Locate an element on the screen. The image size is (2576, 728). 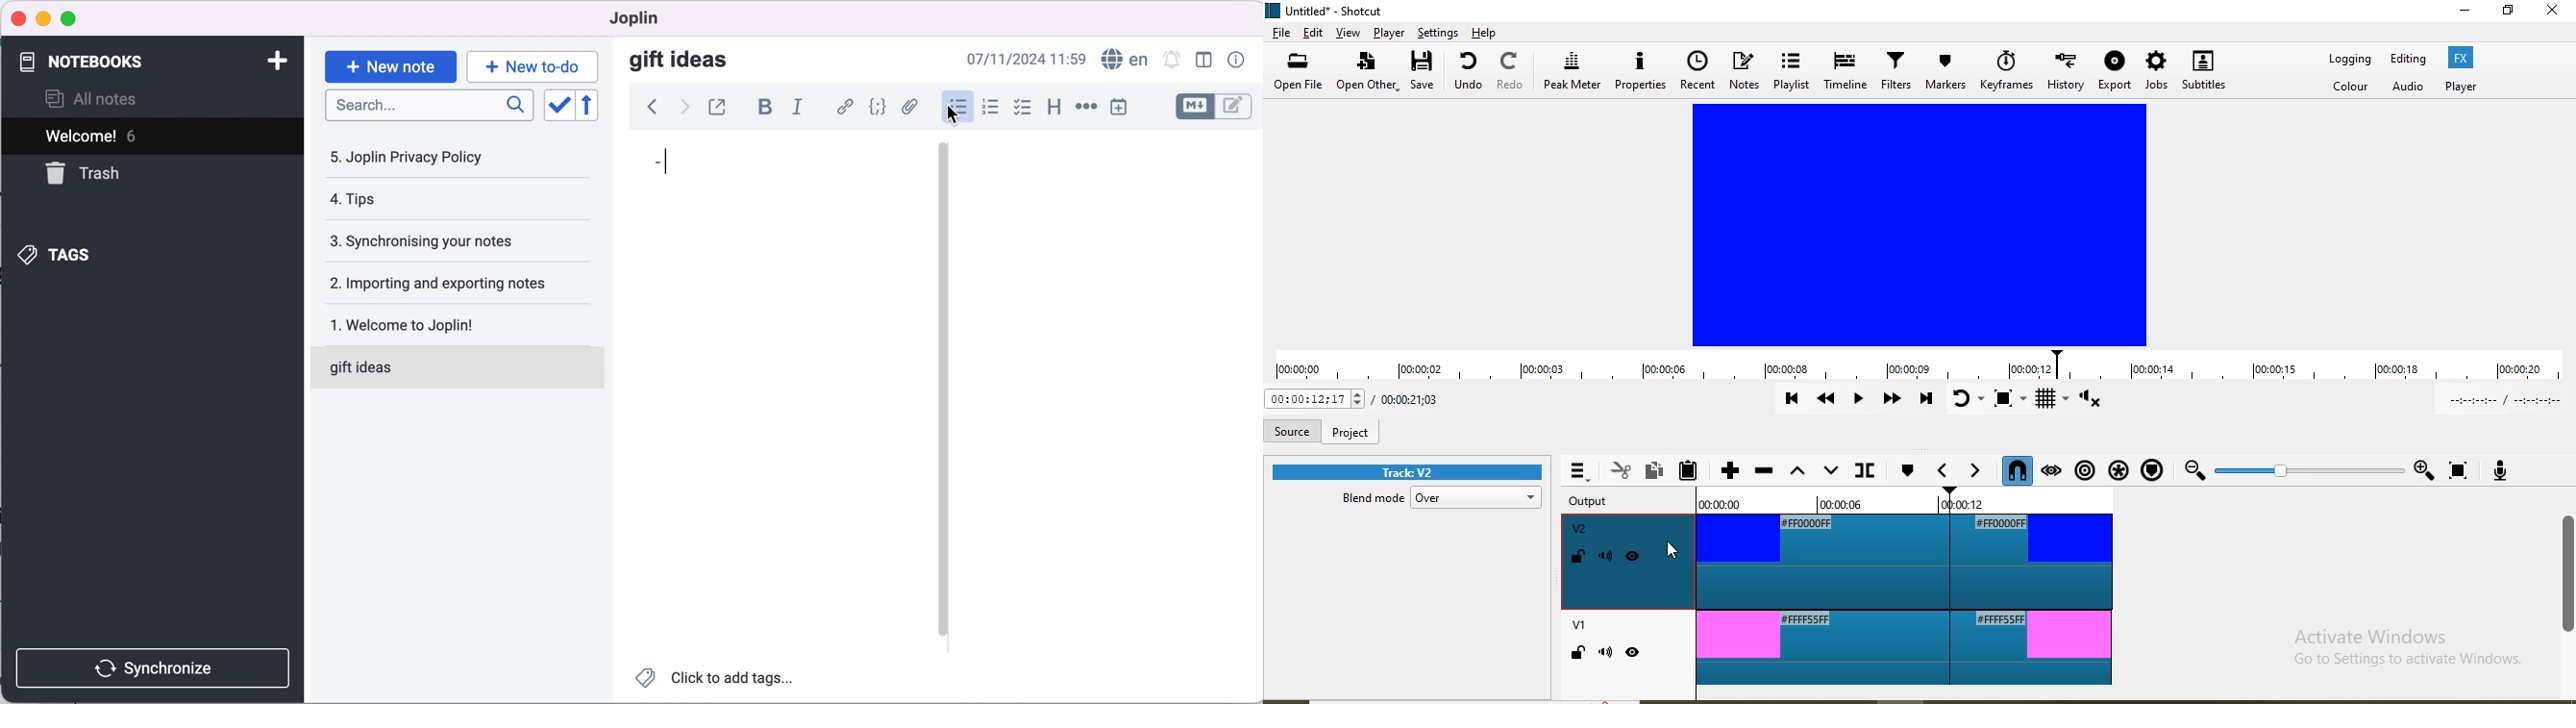
vertical slider is located at coordinates (943, 184).